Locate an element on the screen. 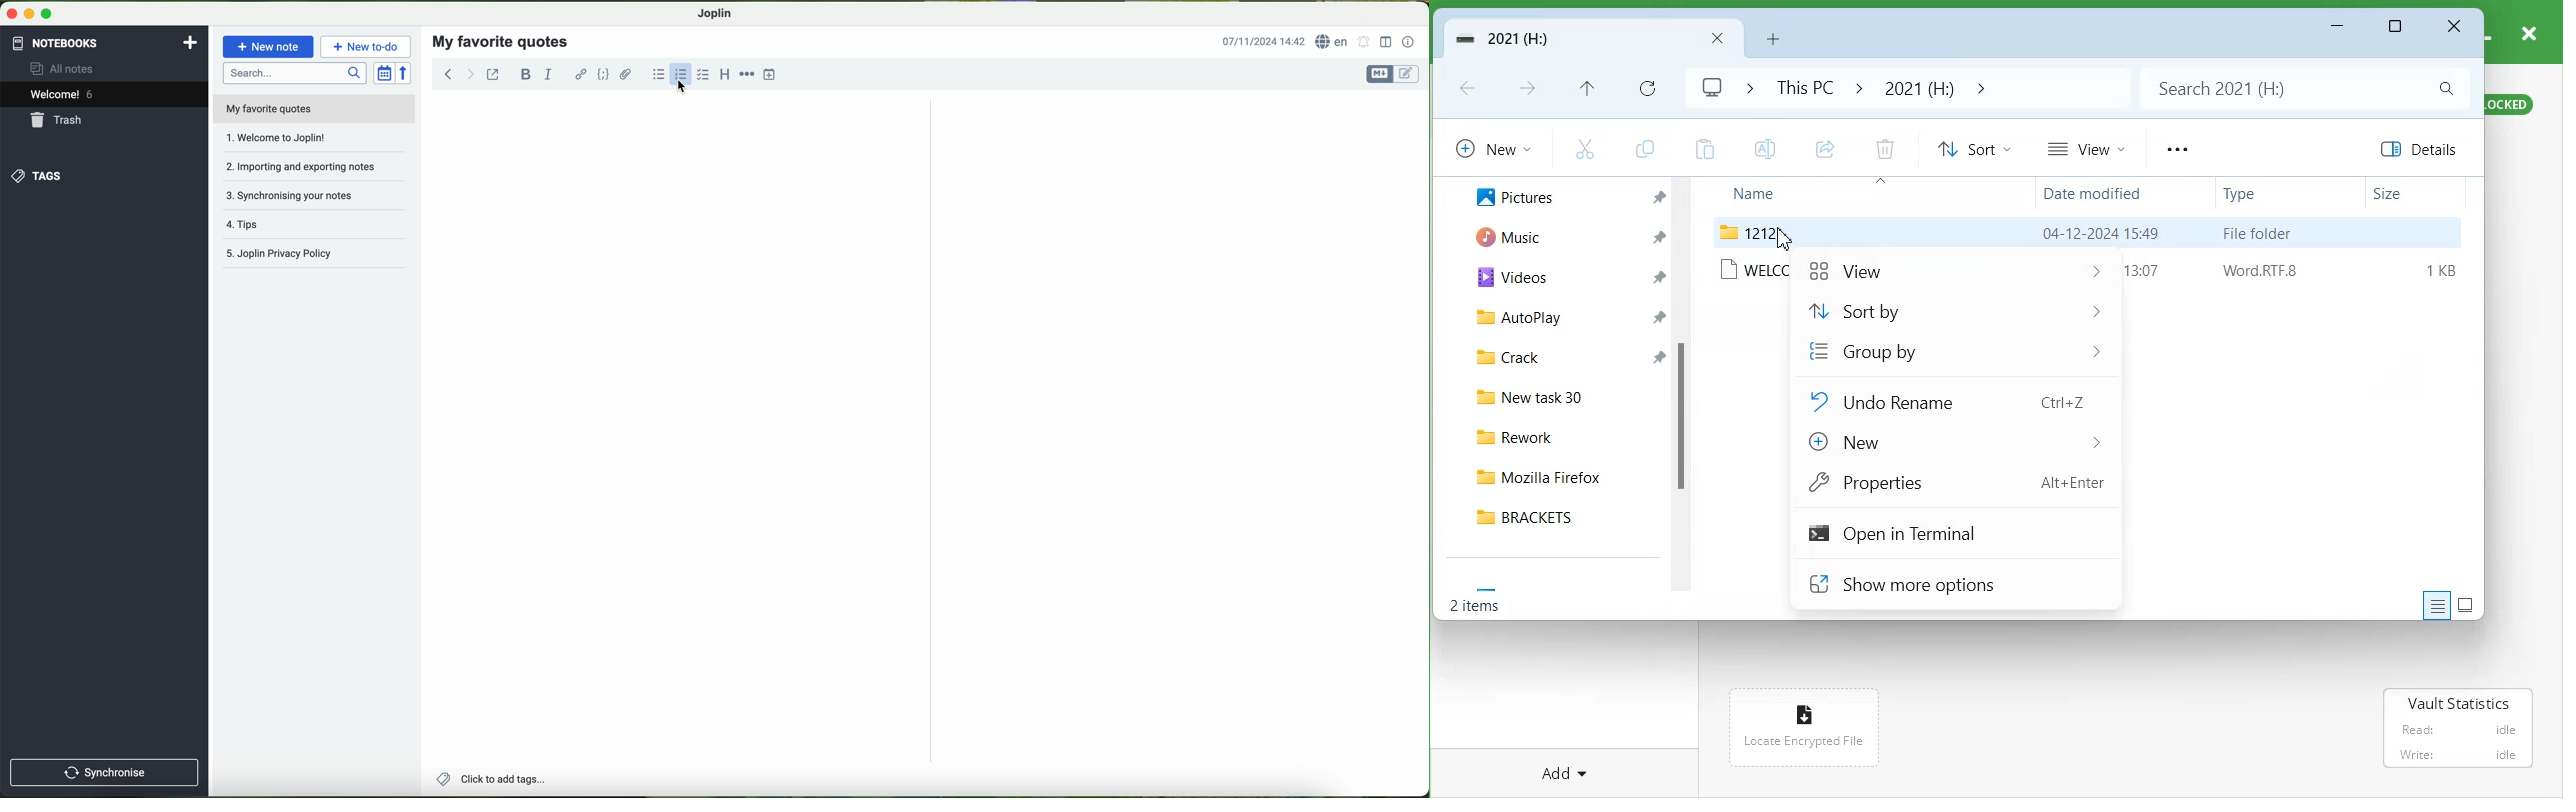 The width and height of the screenshot is (2576, 812). set alarm is located at coordinates (1364, 44).